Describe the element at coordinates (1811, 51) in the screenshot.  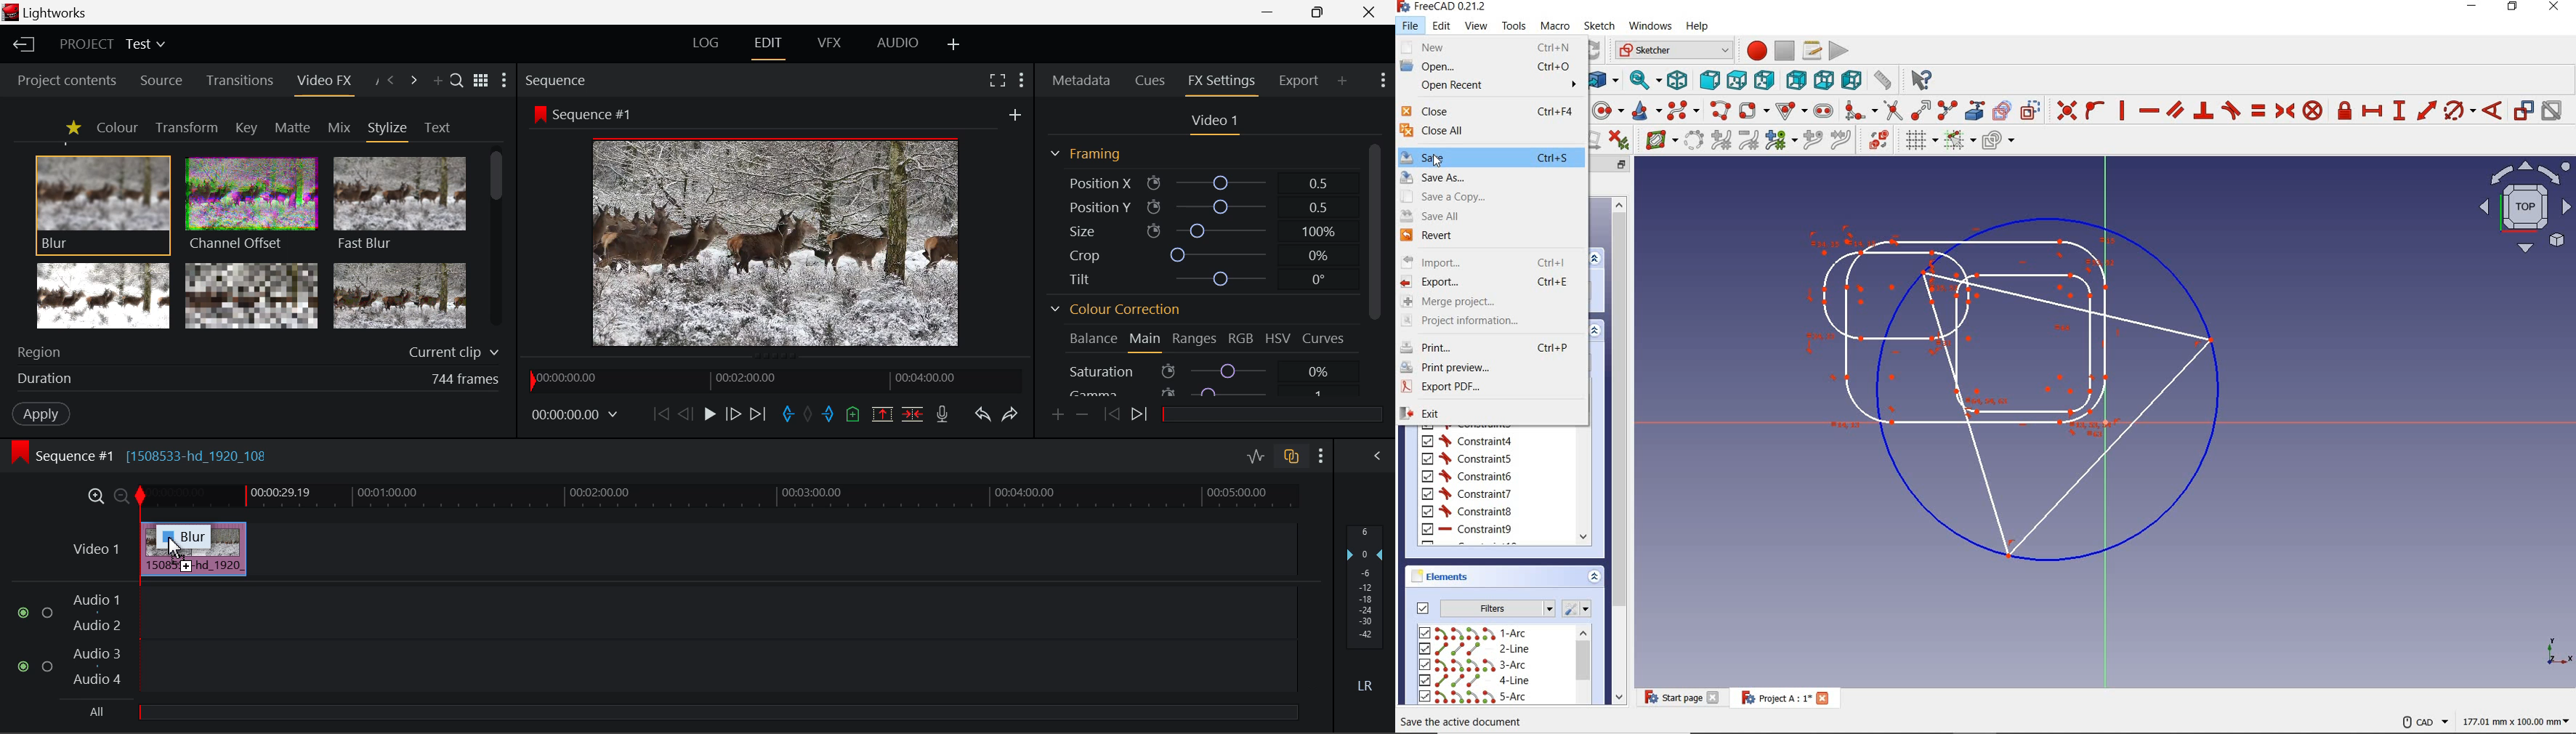
I see `macros` at that location.